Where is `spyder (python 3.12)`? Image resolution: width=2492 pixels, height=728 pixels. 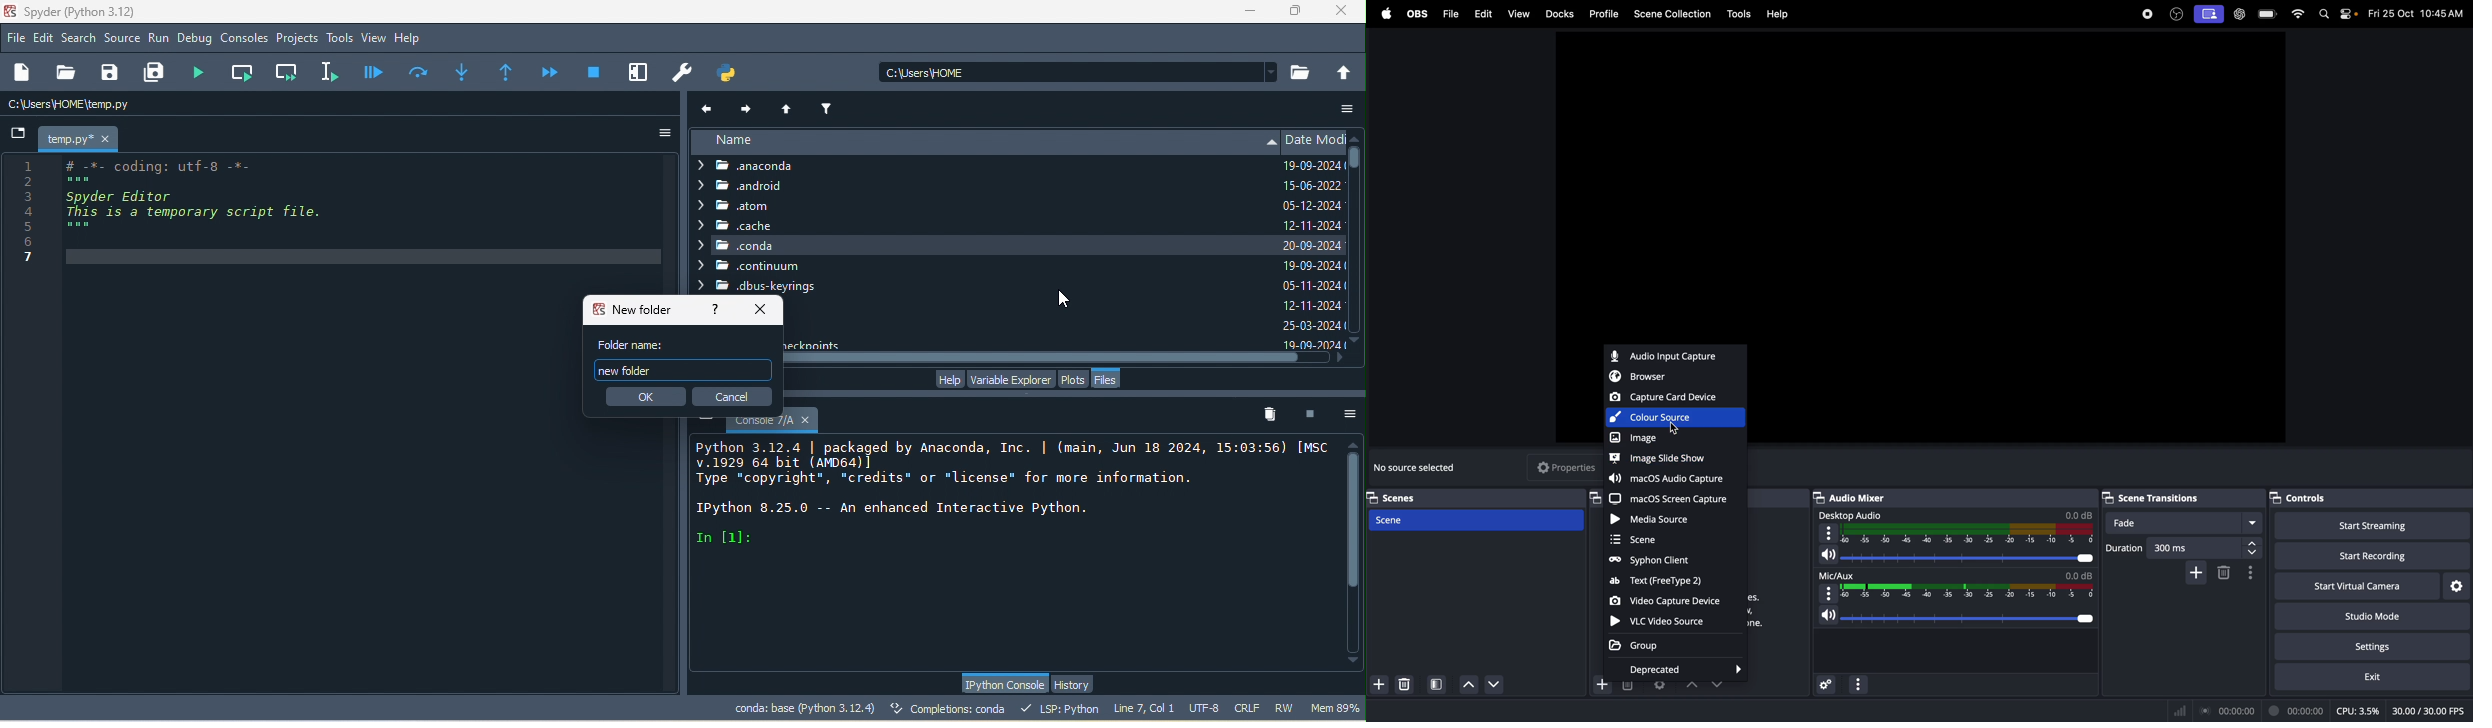
spyder (python 3.12) is located at coordinates (89, 11).